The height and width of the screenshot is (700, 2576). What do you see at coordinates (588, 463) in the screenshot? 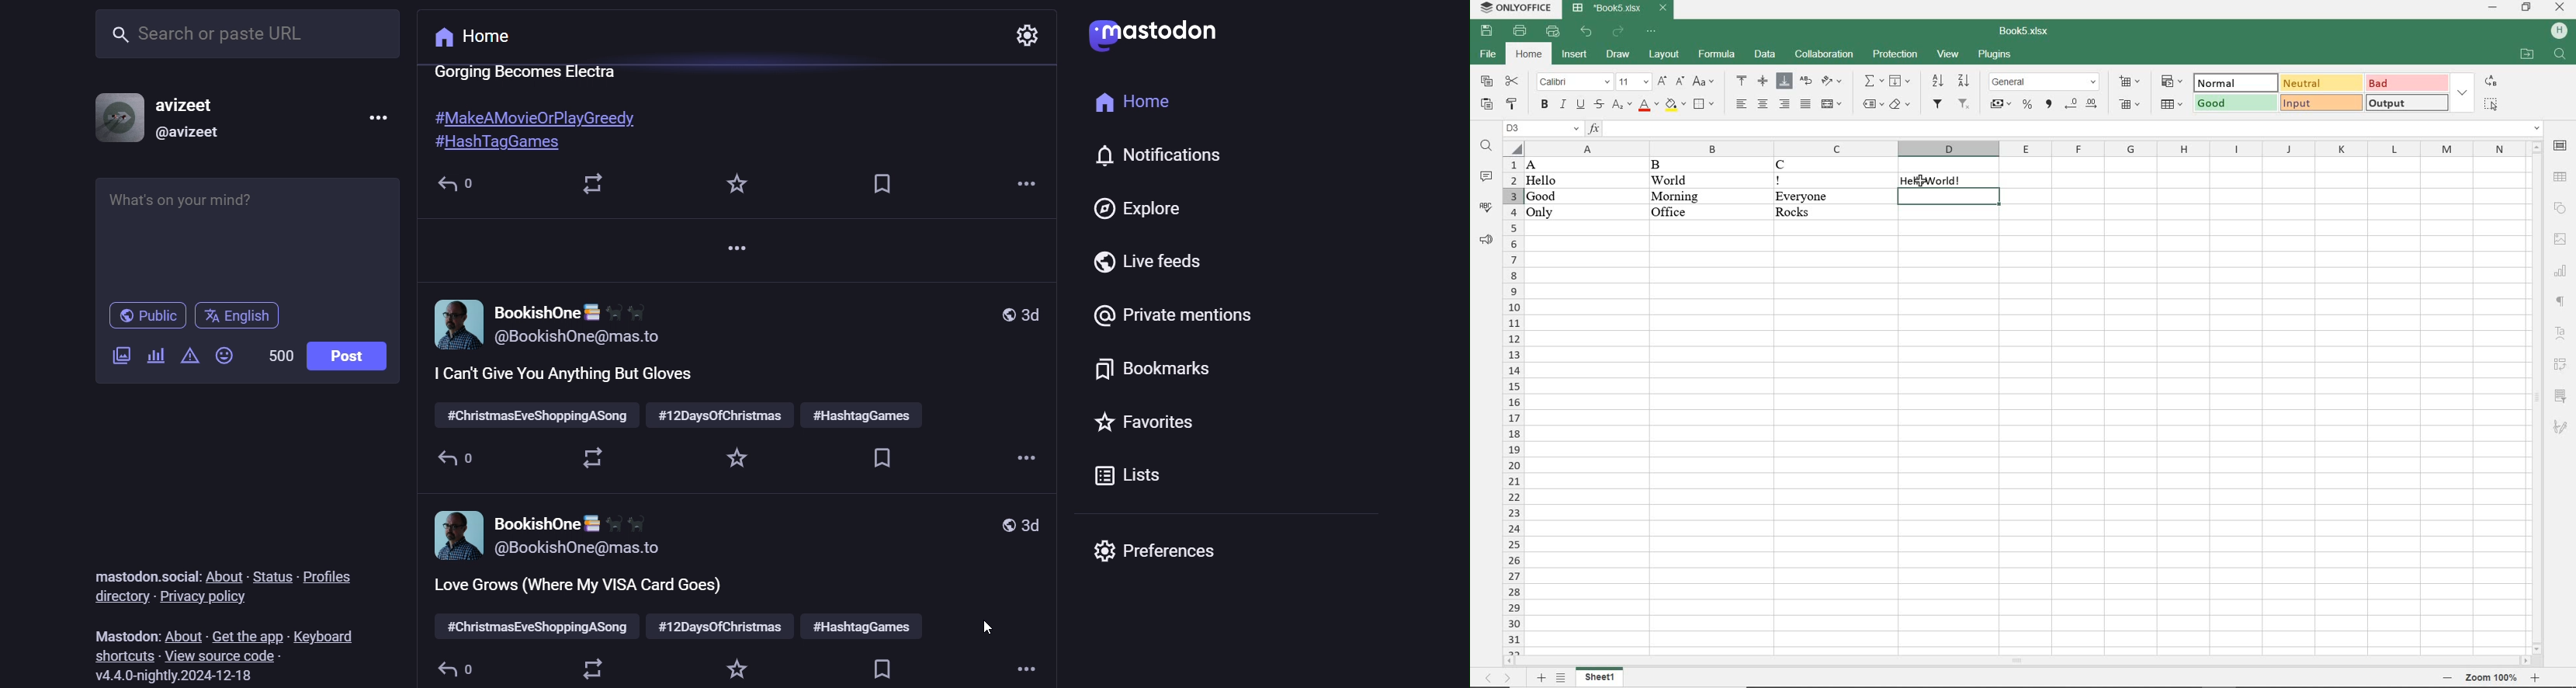
I see `boost` at bounding box center [588, 463].